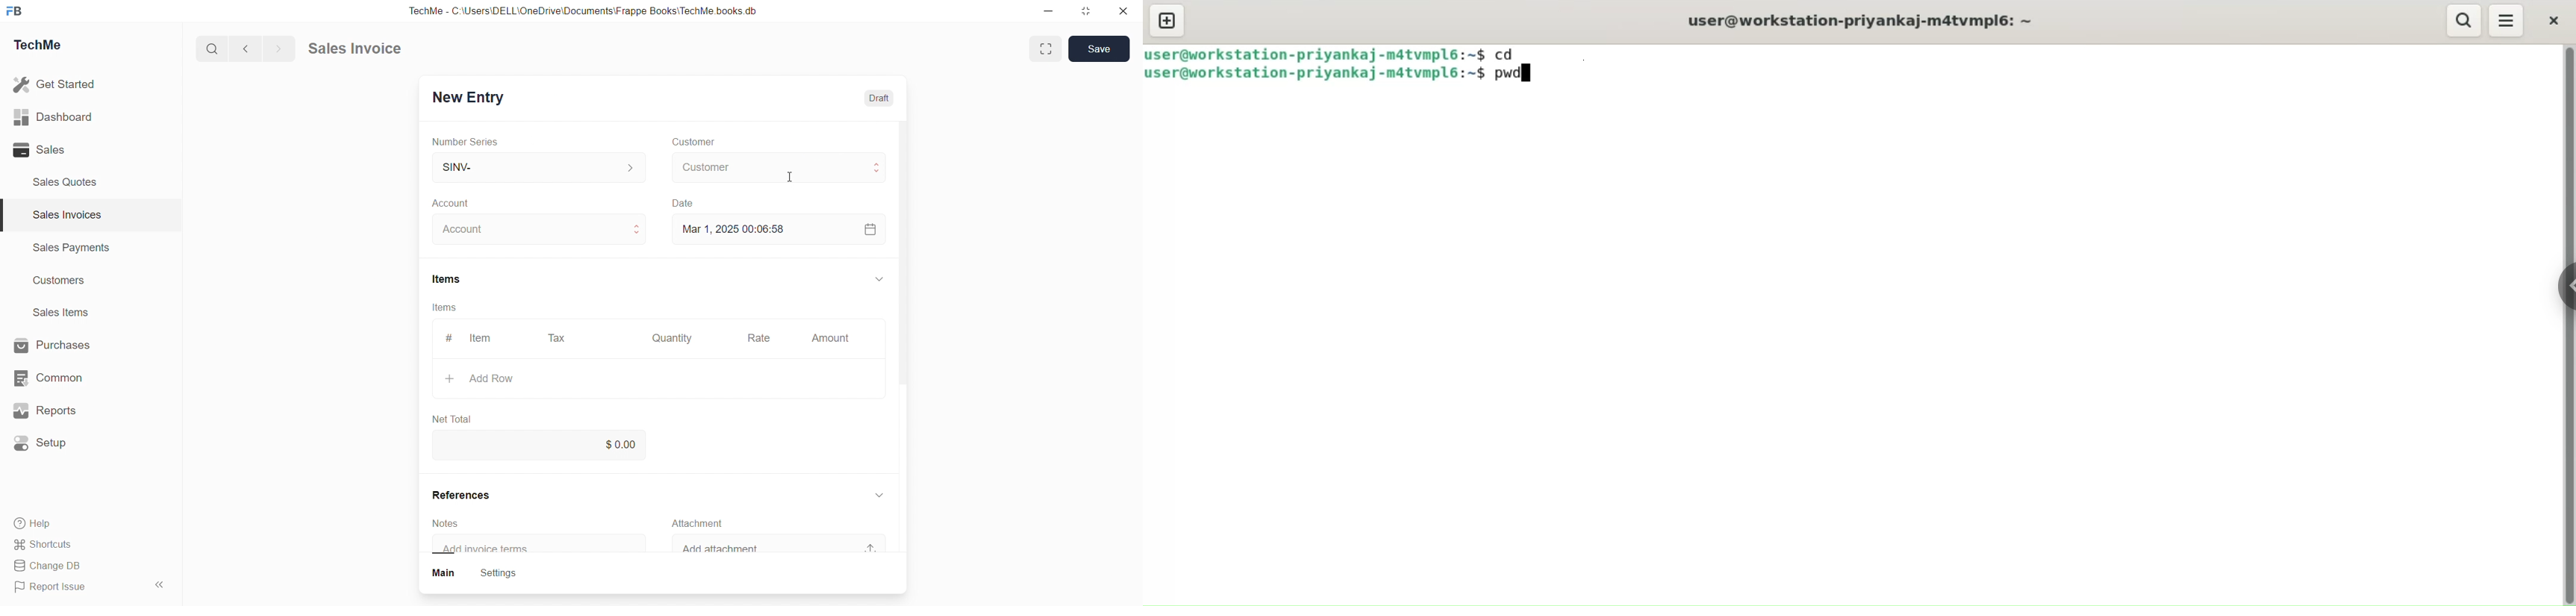  What do you see at coordinates (506, 574) in the screenshot?
I see `Settings` at bounding box center [506, 574].